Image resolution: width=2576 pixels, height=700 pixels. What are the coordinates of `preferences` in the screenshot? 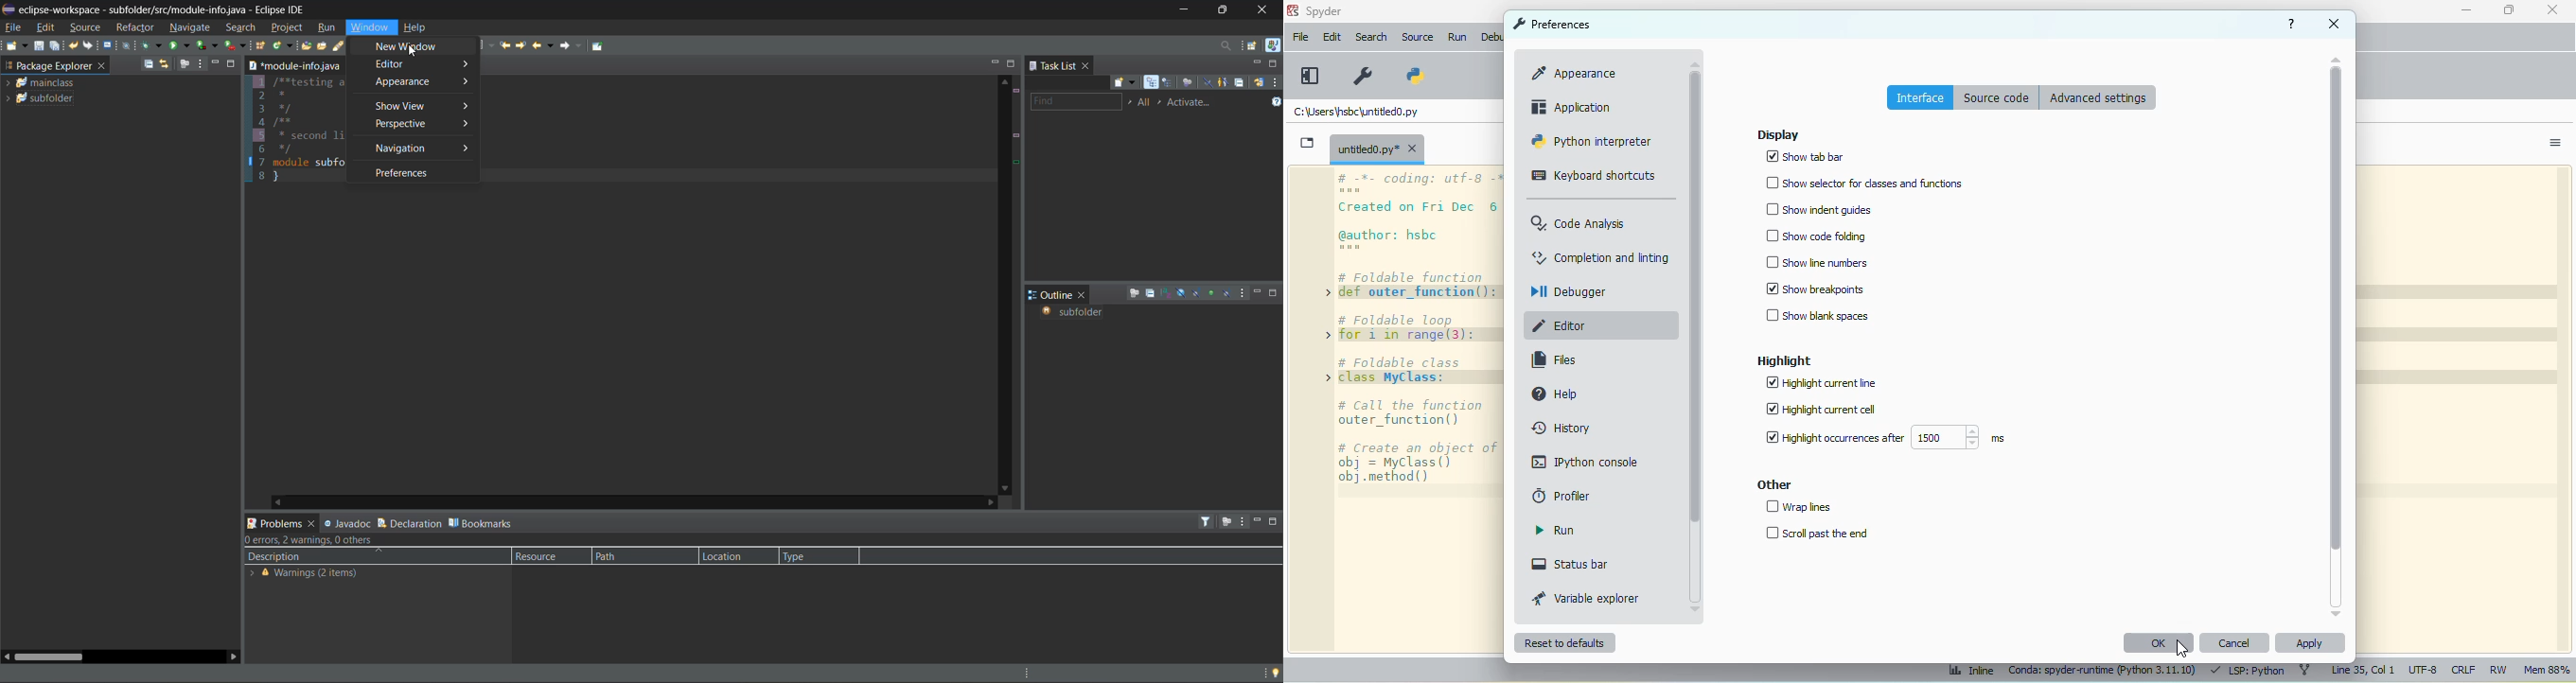 It's located at (1362, 76).